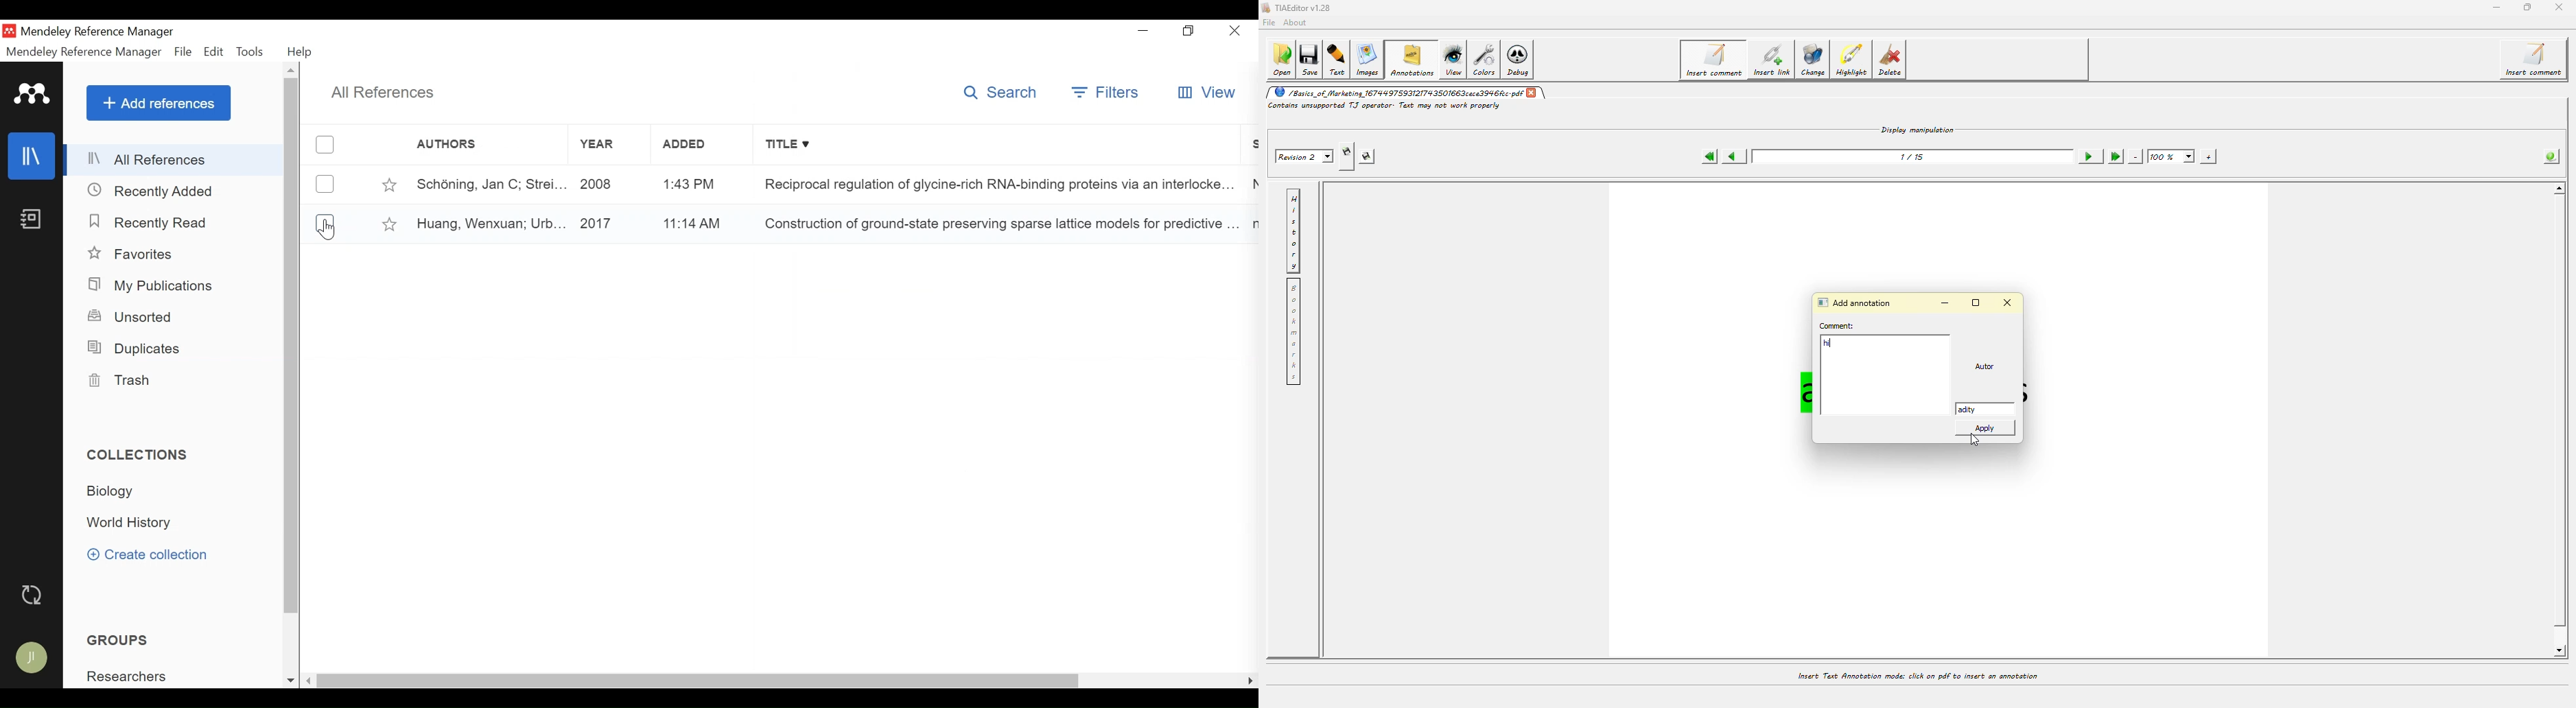 The height and width of the screenshot is (728, 2576). I want to click on Vertical Scroll bar, so click(293, 347).